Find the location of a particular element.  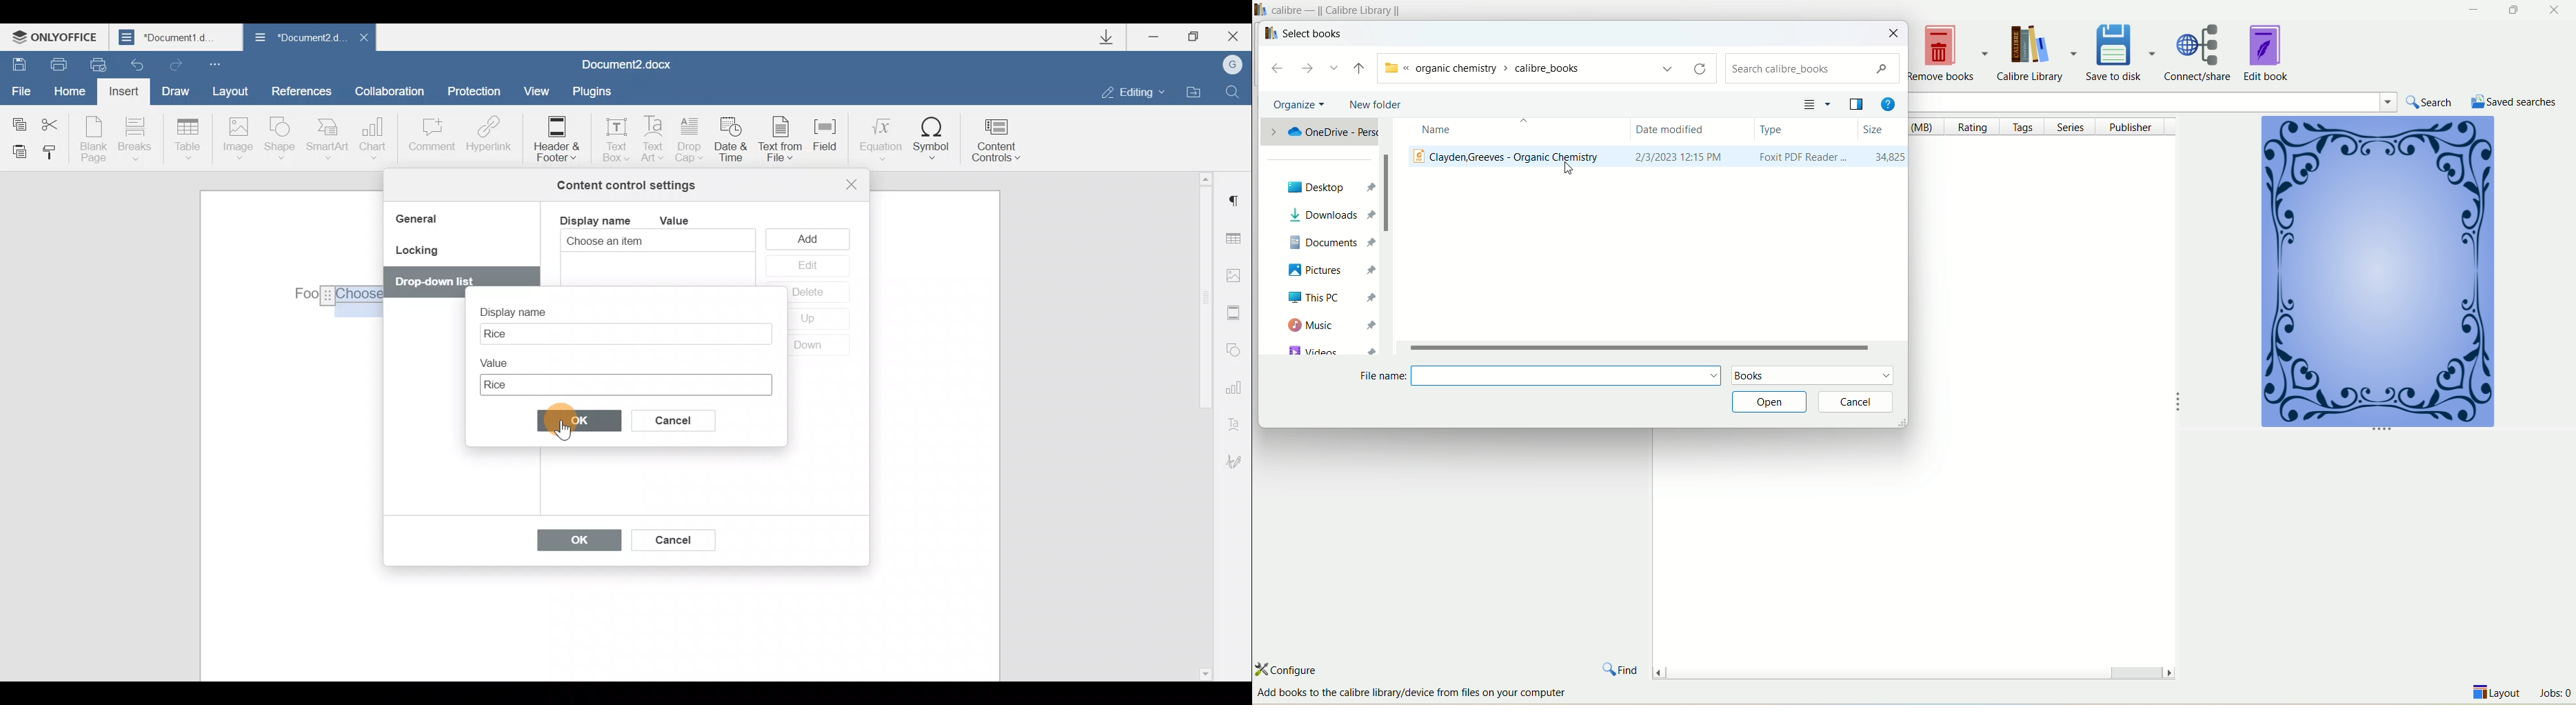

 is located at coordinates (436, 282).